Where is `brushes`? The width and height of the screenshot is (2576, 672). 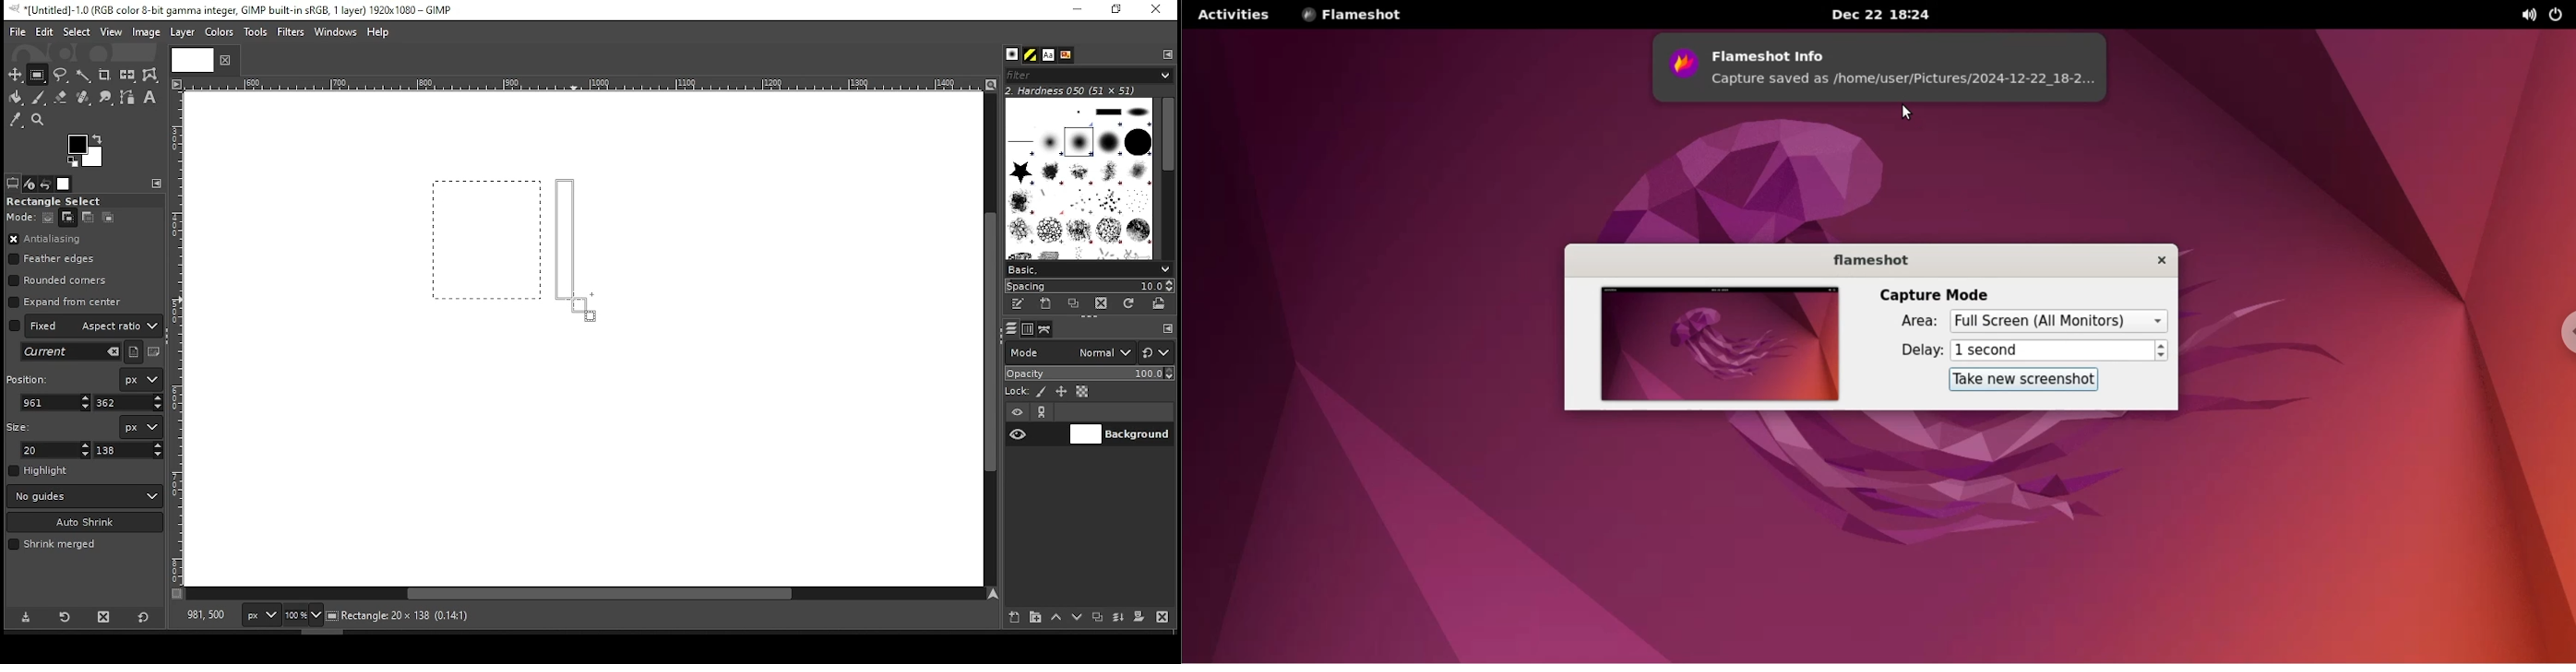 brushes is located at coordinates (1079, 178).